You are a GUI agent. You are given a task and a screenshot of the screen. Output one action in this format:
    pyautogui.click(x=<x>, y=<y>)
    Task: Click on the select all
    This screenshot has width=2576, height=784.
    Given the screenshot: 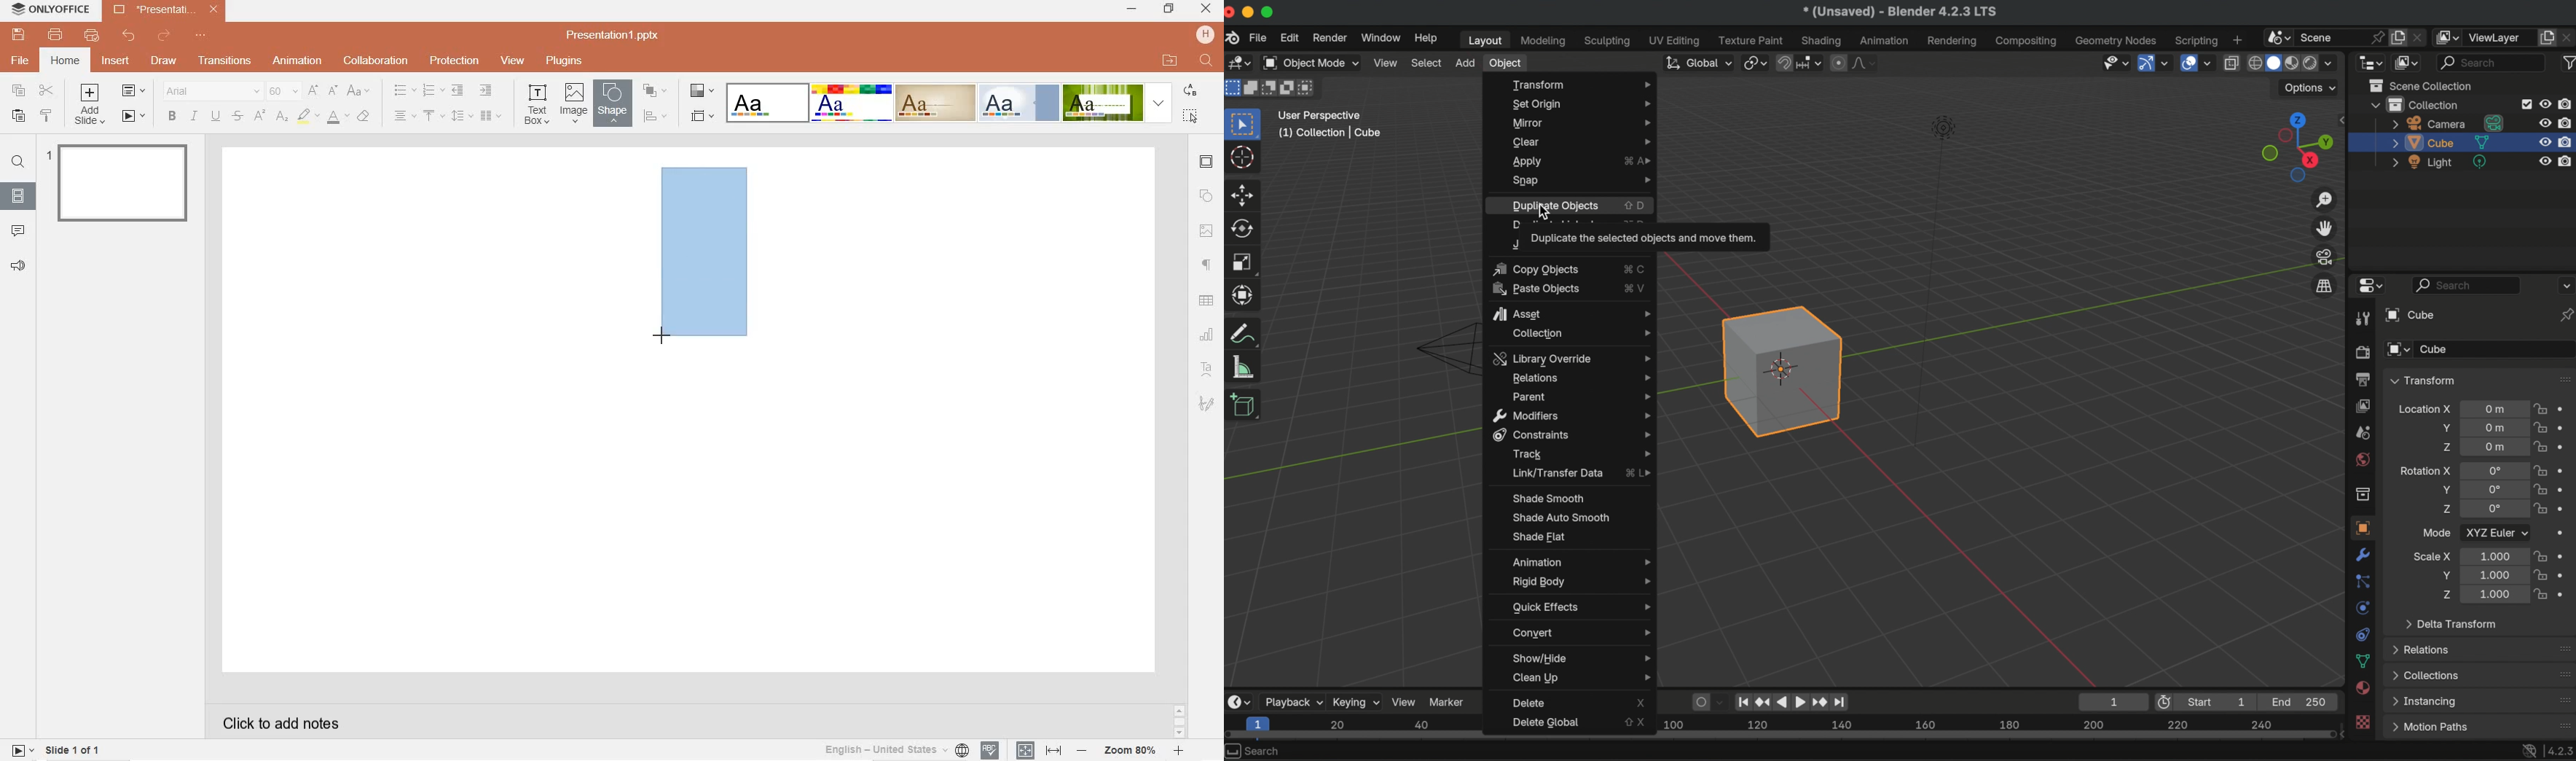 What is the action you would take?
    pyautogui.click(x=1192, y=116)
    